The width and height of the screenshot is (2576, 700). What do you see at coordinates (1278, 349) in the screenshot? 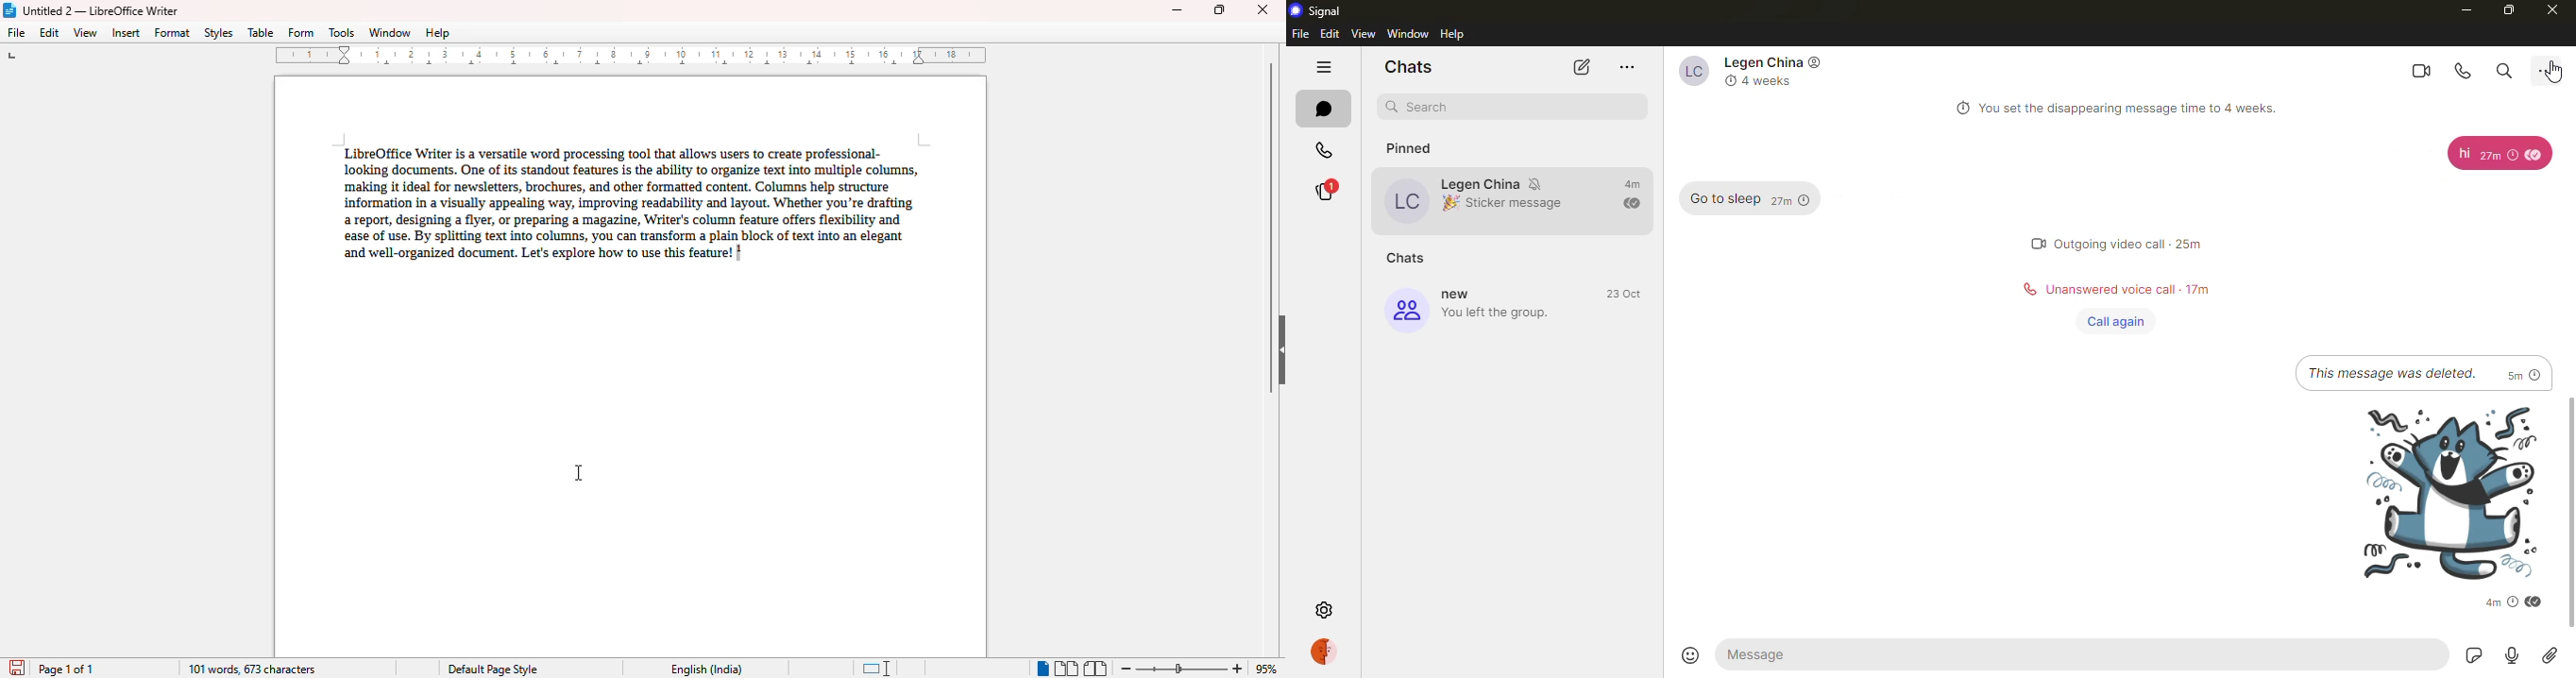
I see `show` at bounding box center [1278, 349].